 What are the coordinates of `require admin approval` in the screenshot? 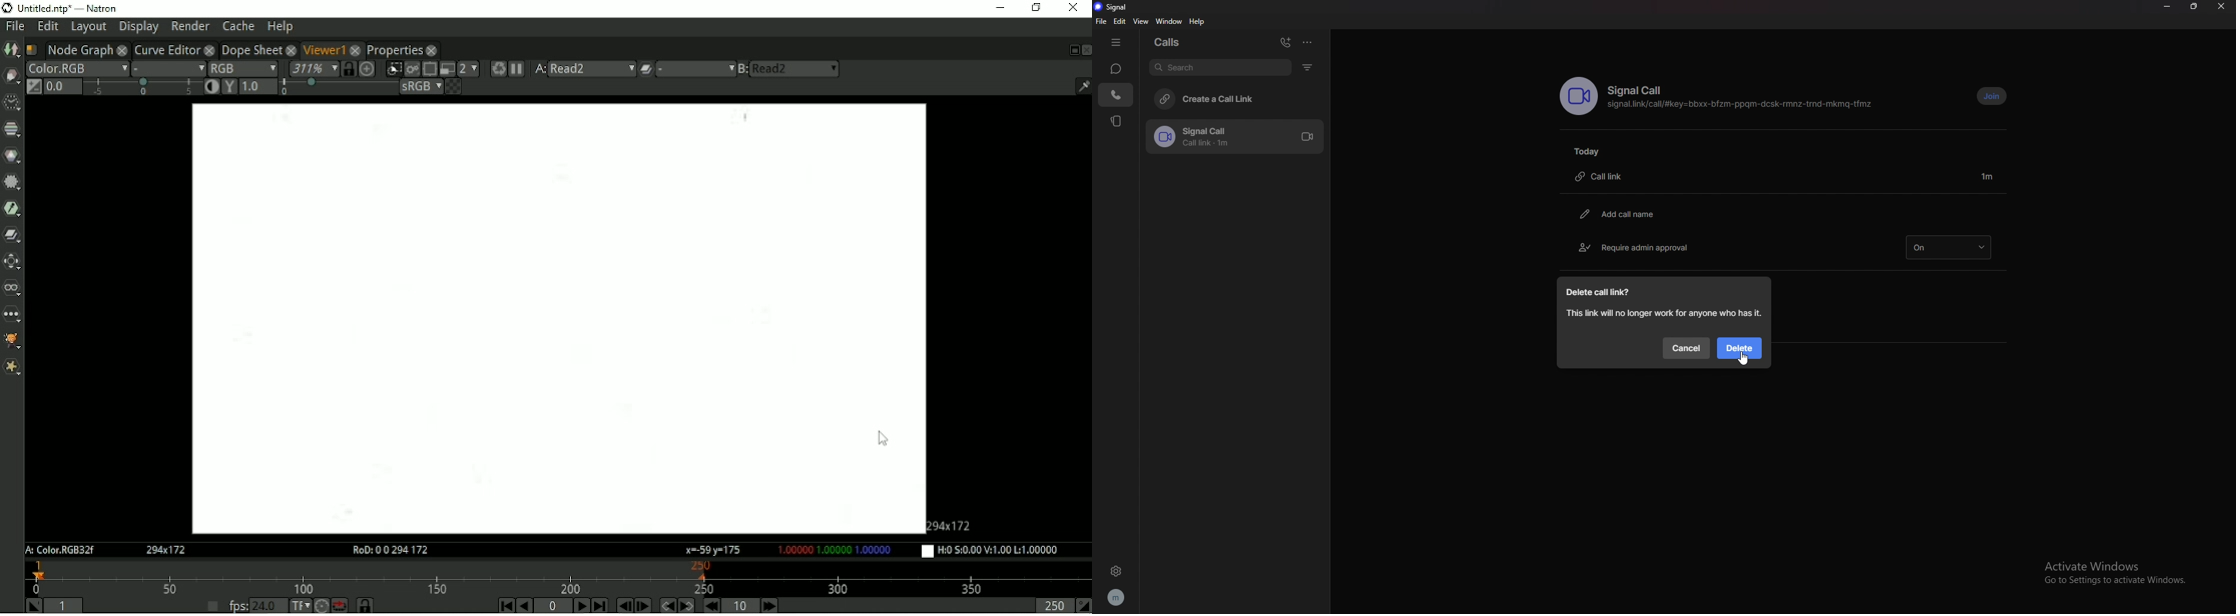 It's located at (1637, 246).